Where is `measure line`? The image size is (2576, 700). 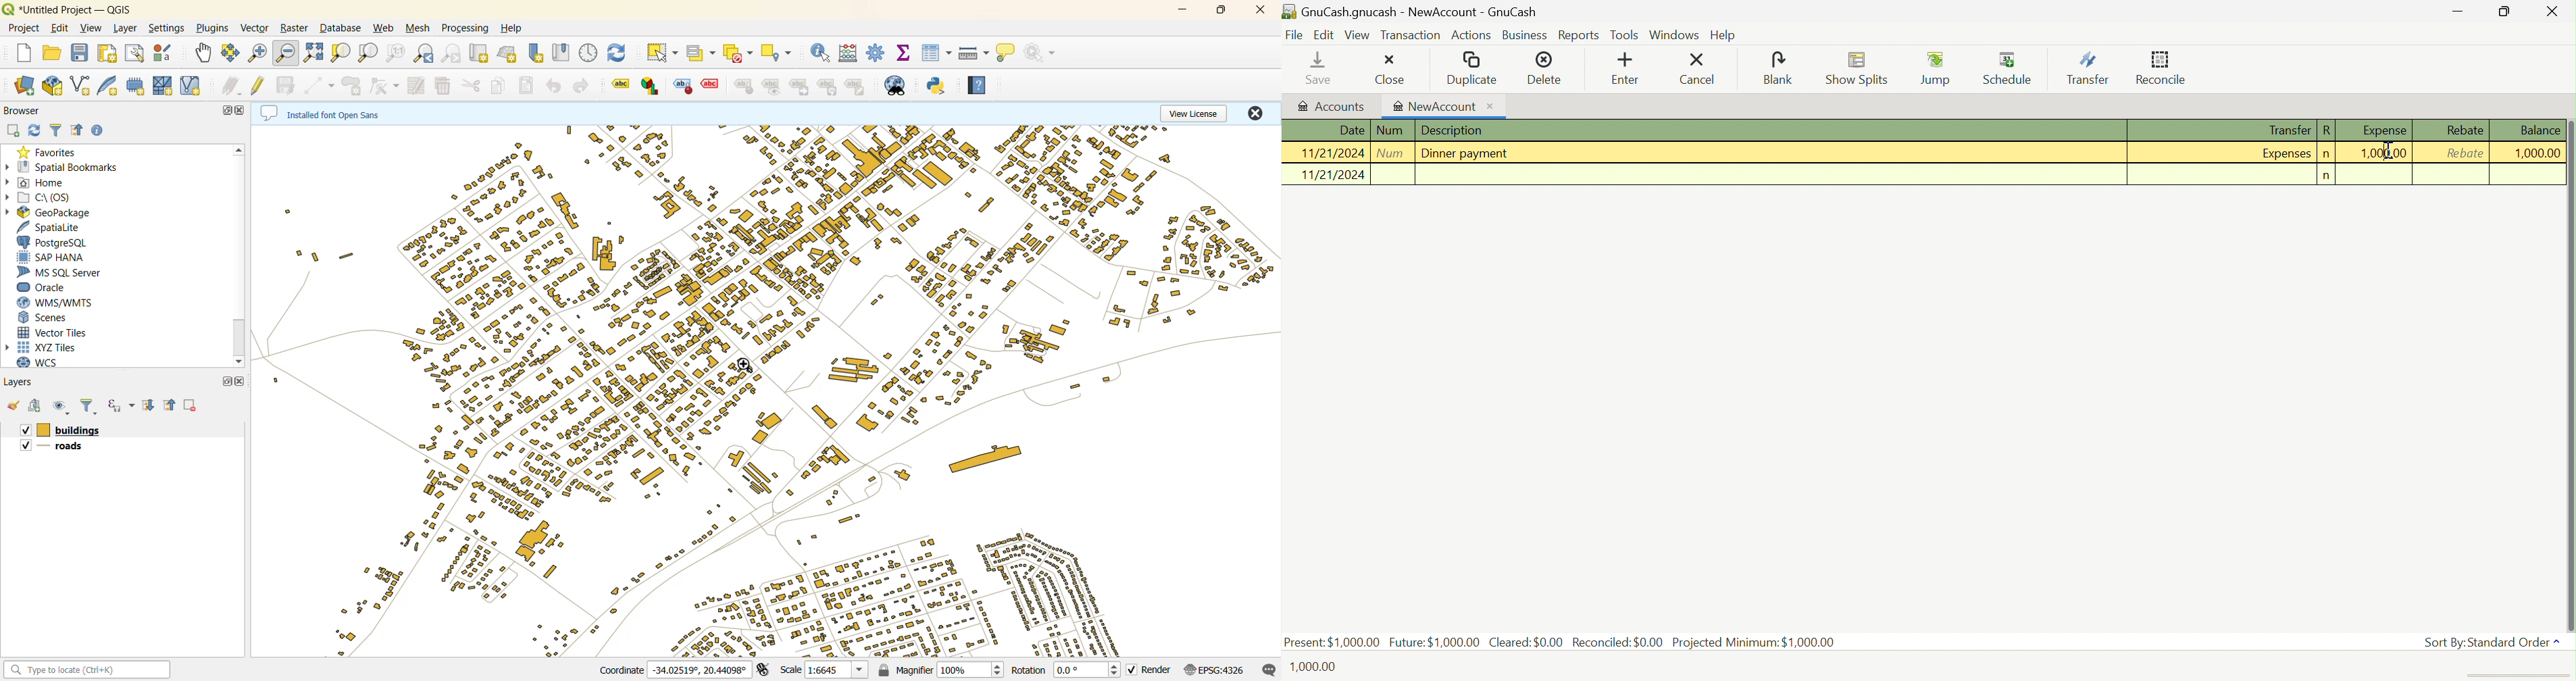
measure line is located at coordinates (974, 54).